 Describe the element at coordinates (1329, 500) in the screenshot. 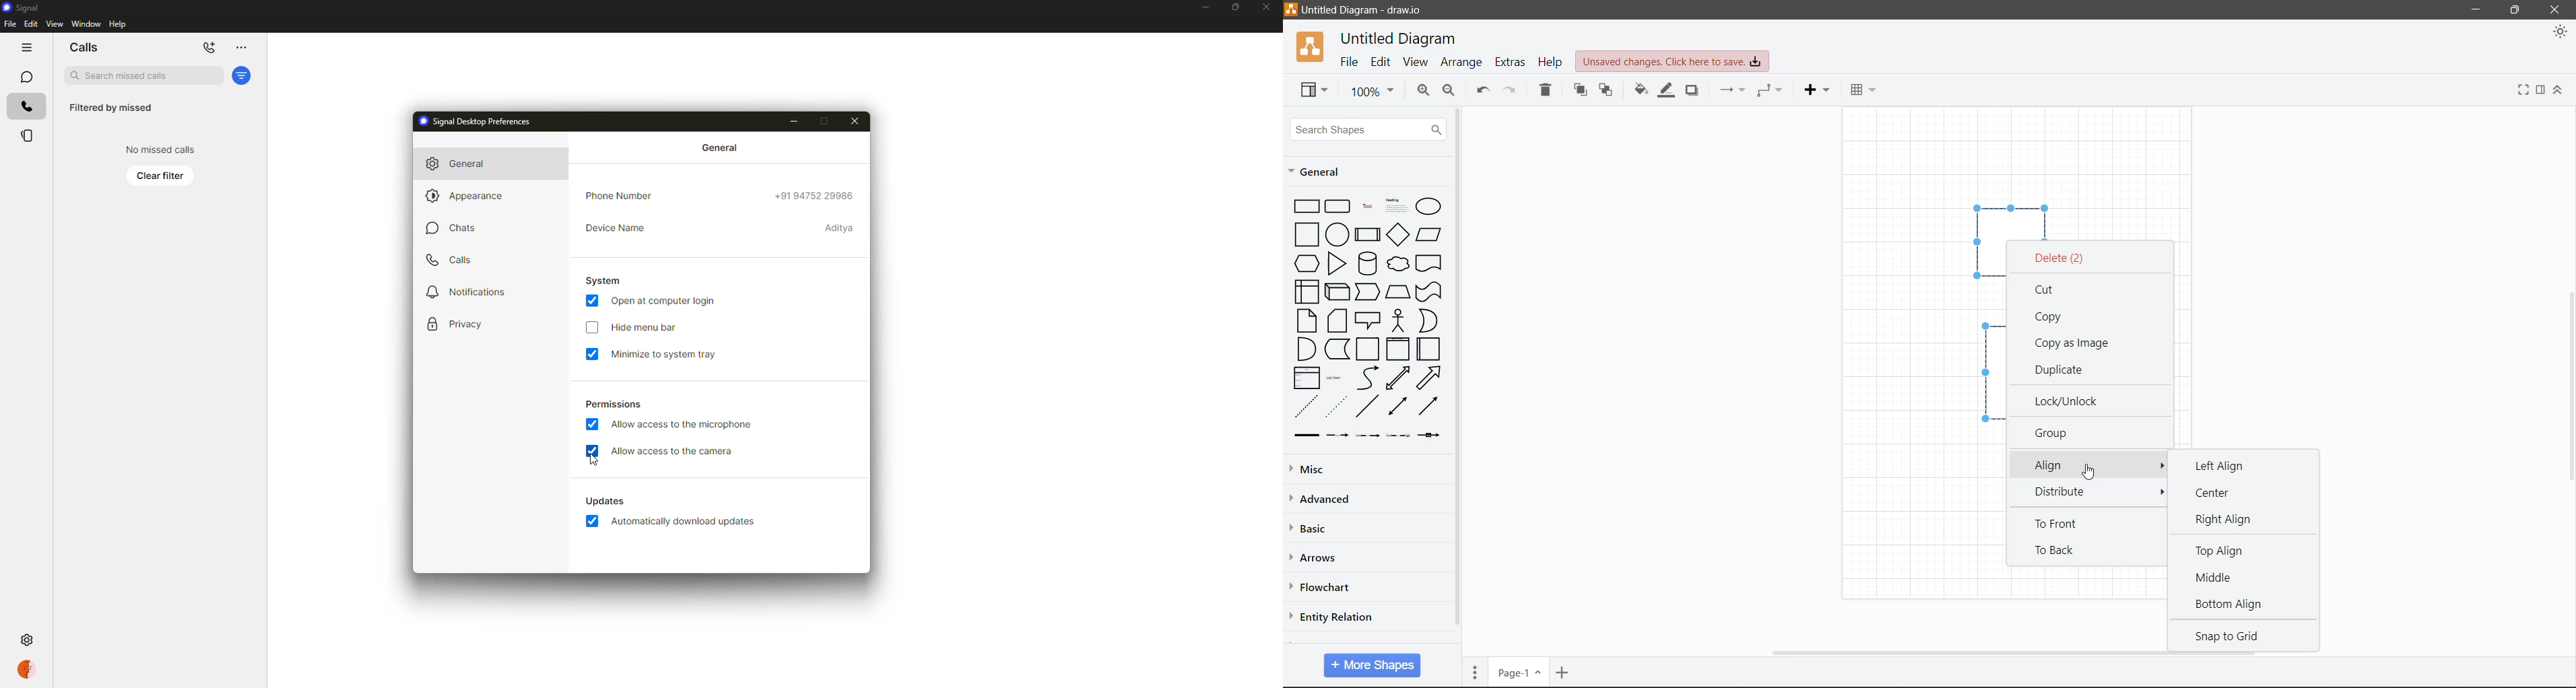

I see `Advanced` at that location.